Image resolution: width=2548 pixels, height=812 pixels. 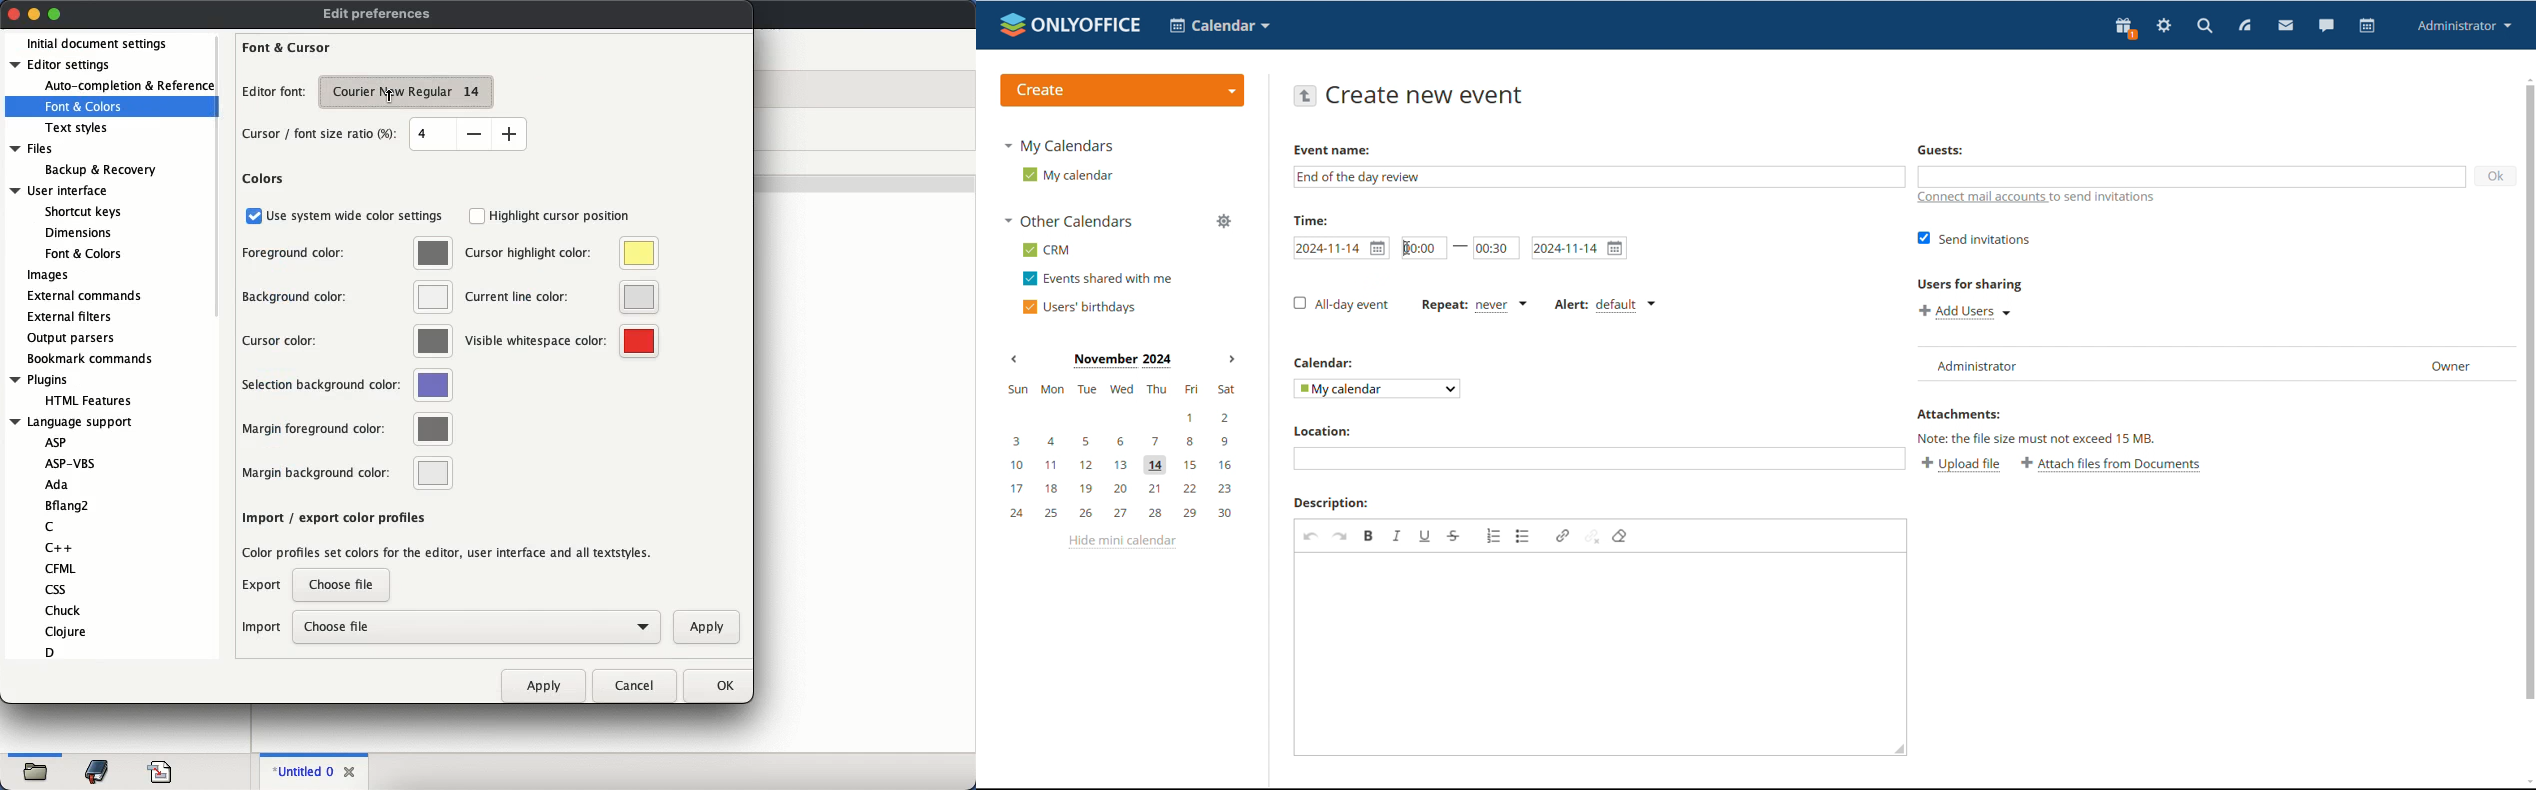 What do you see at coordinates (1397, 535) in the screenshot?
I see `italic` at bounding box center [1397, 535].